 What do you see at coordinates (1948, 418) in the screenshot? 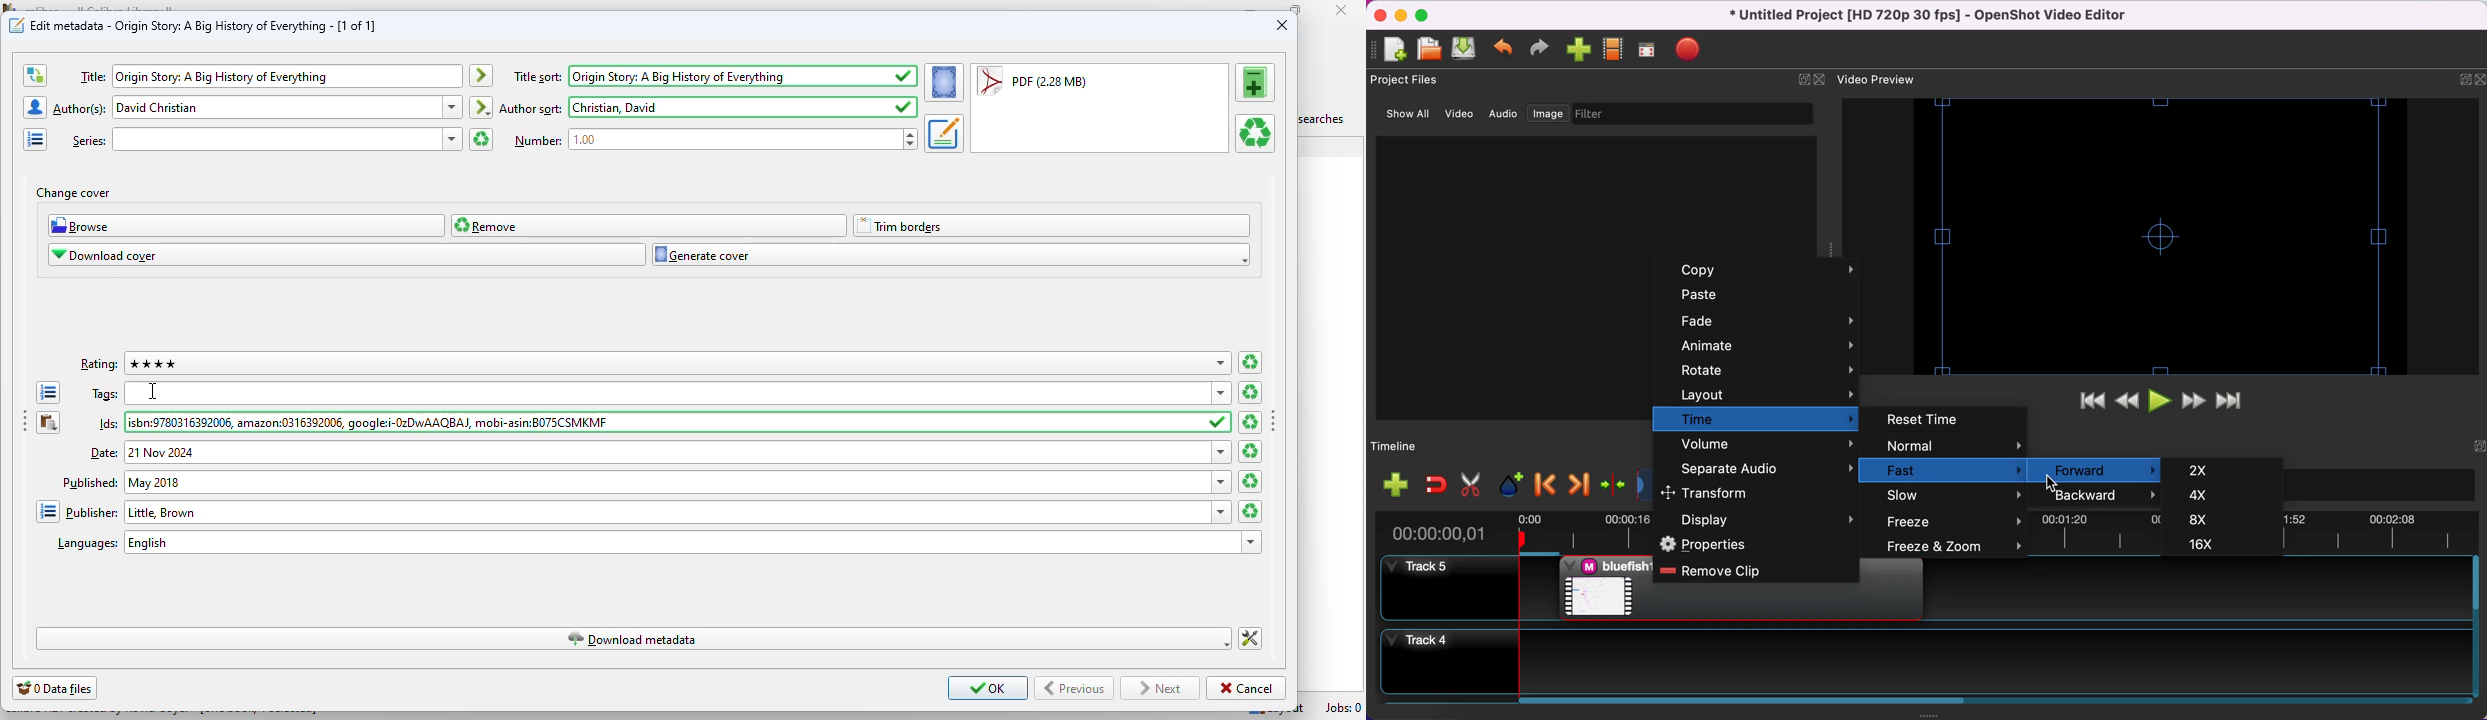
I see `reset time` at bounding box center [1948, 418].